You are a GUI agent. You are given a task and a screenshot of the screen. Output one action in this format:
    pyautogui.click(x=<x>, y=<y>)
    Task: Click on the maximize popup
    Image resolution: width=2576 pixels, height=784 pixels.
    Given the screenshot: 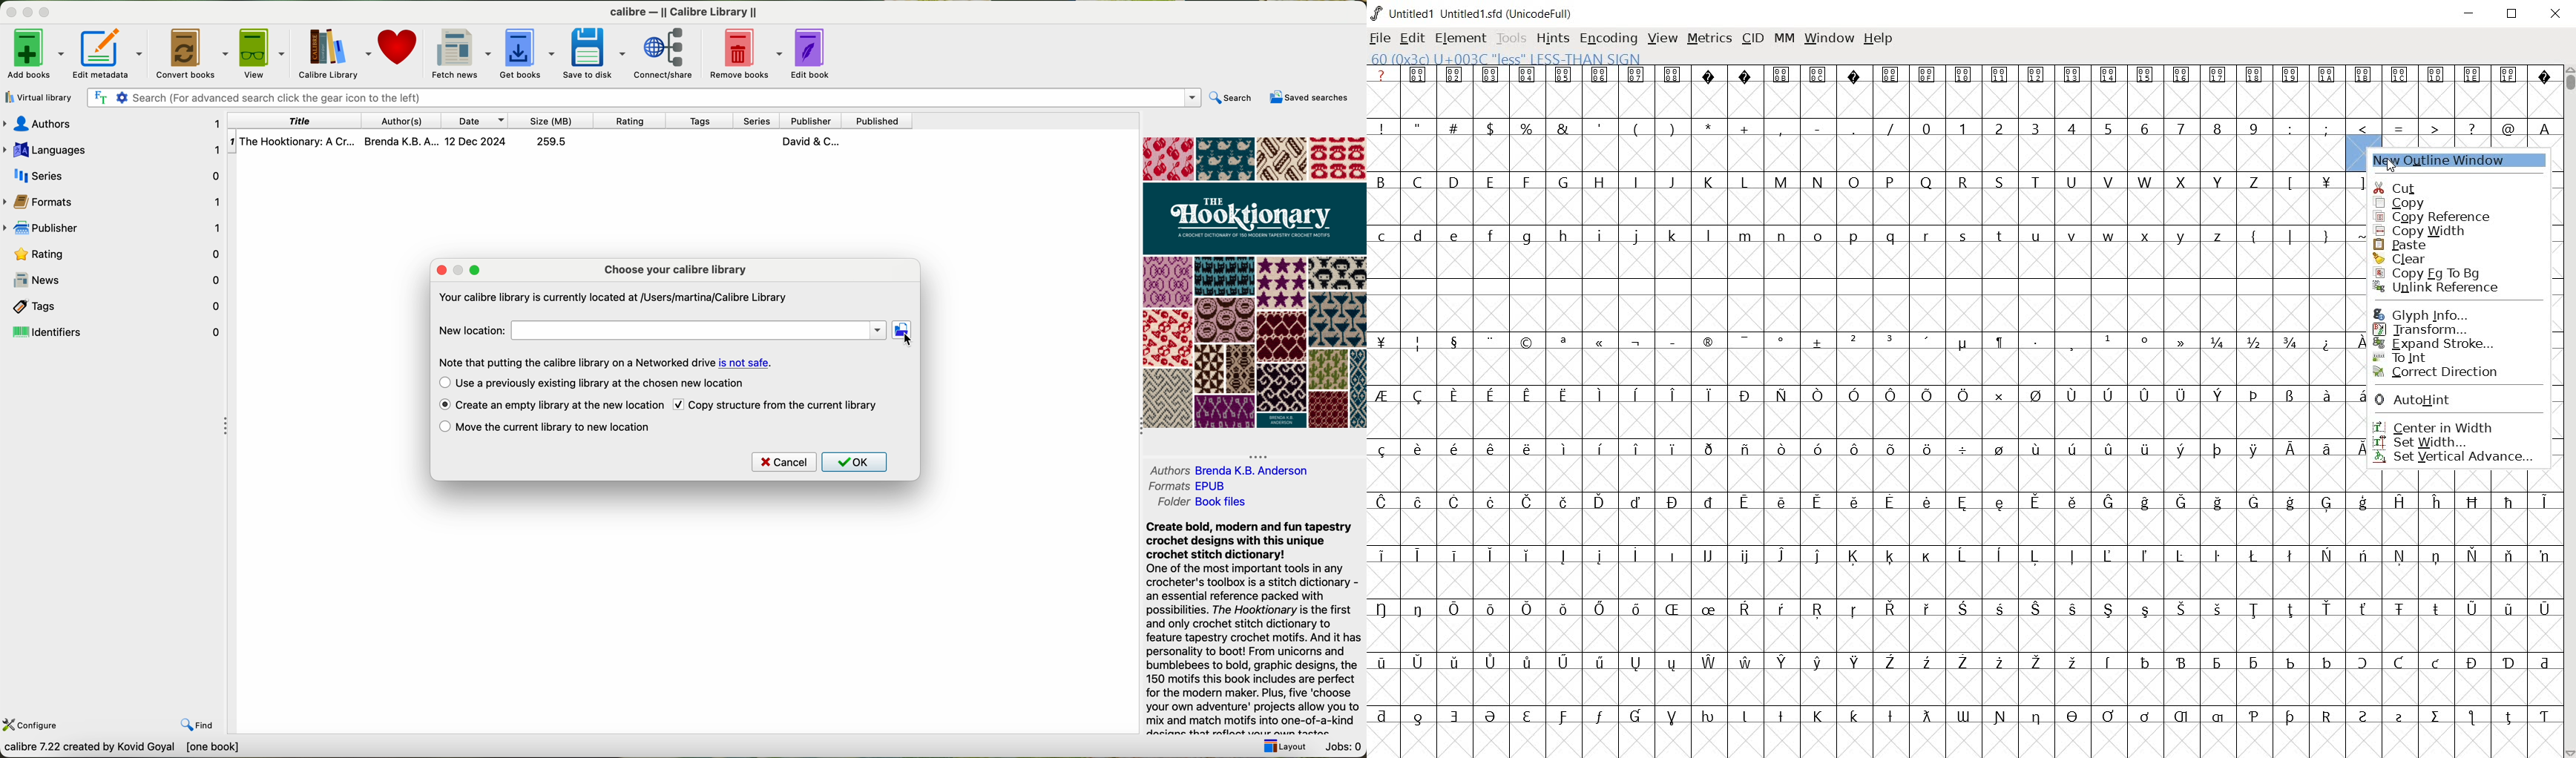 What is the action you would take?
    pyautogui.click(x=477, y=270)
    